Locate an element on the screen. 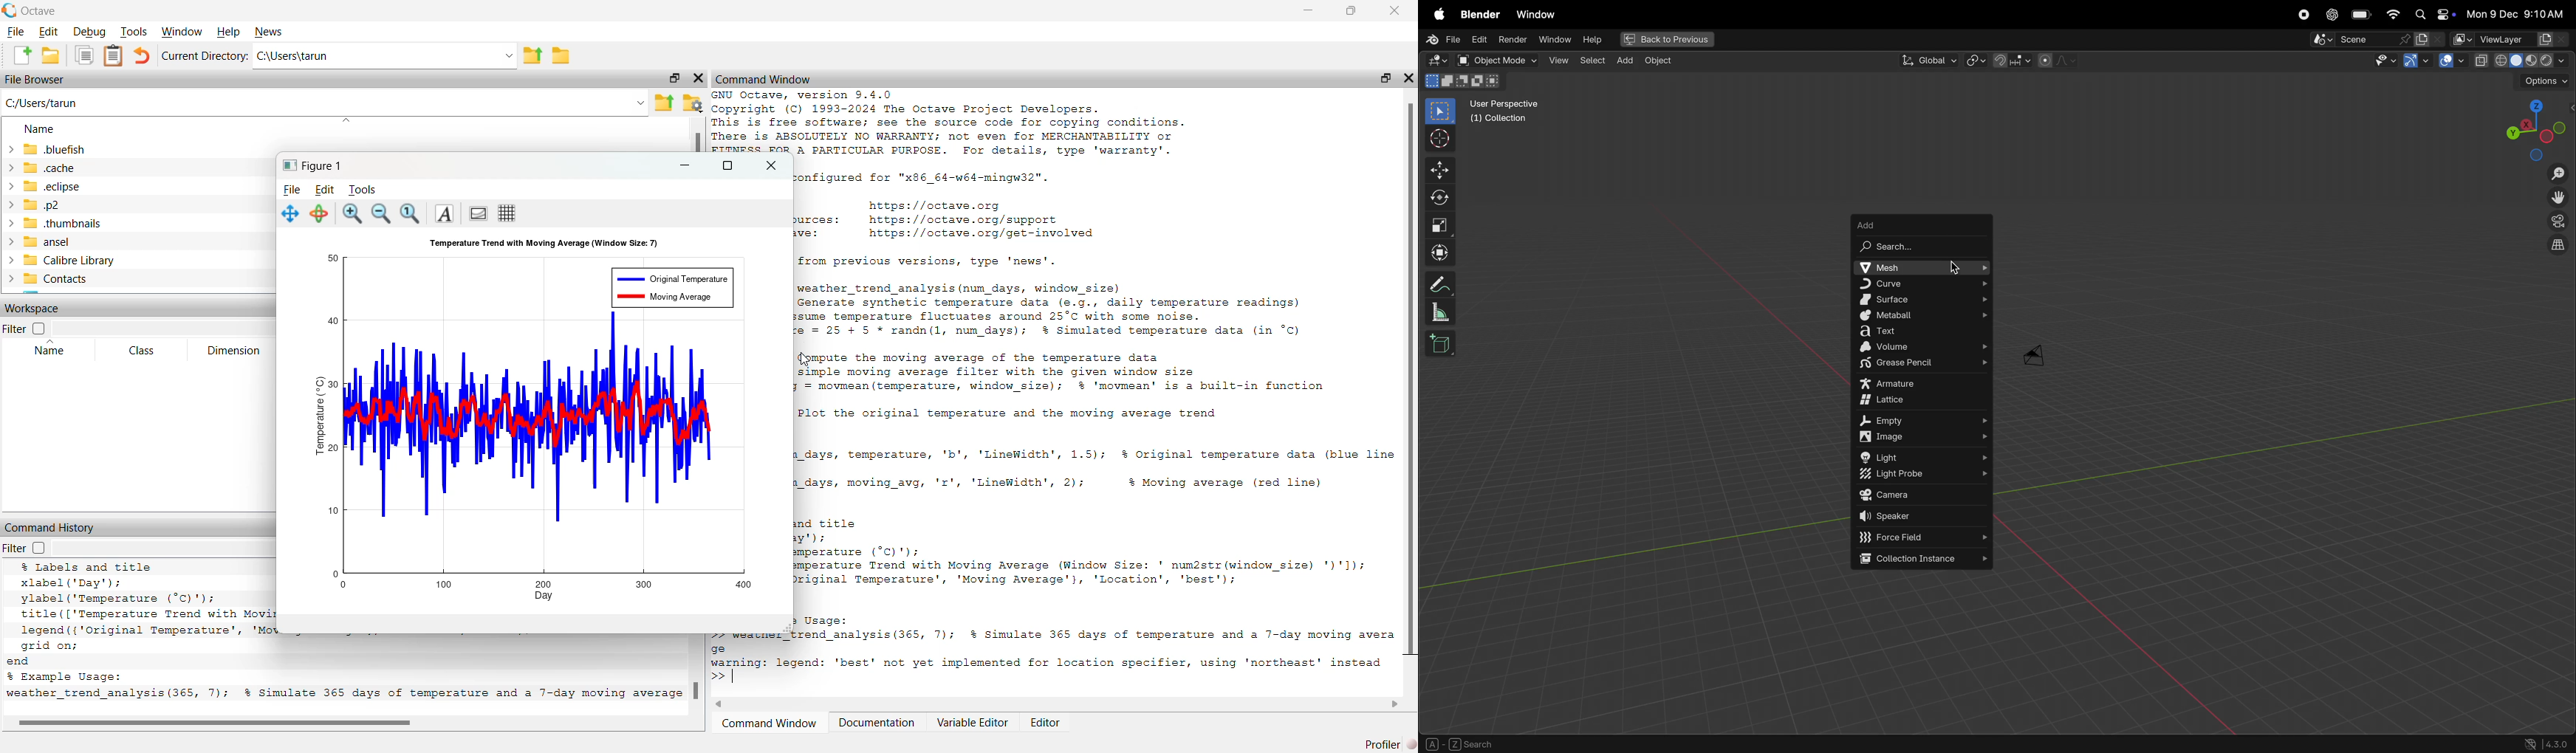 This screenshot has height=756, width=2576. view layers is located at coordinates (2524, 39).